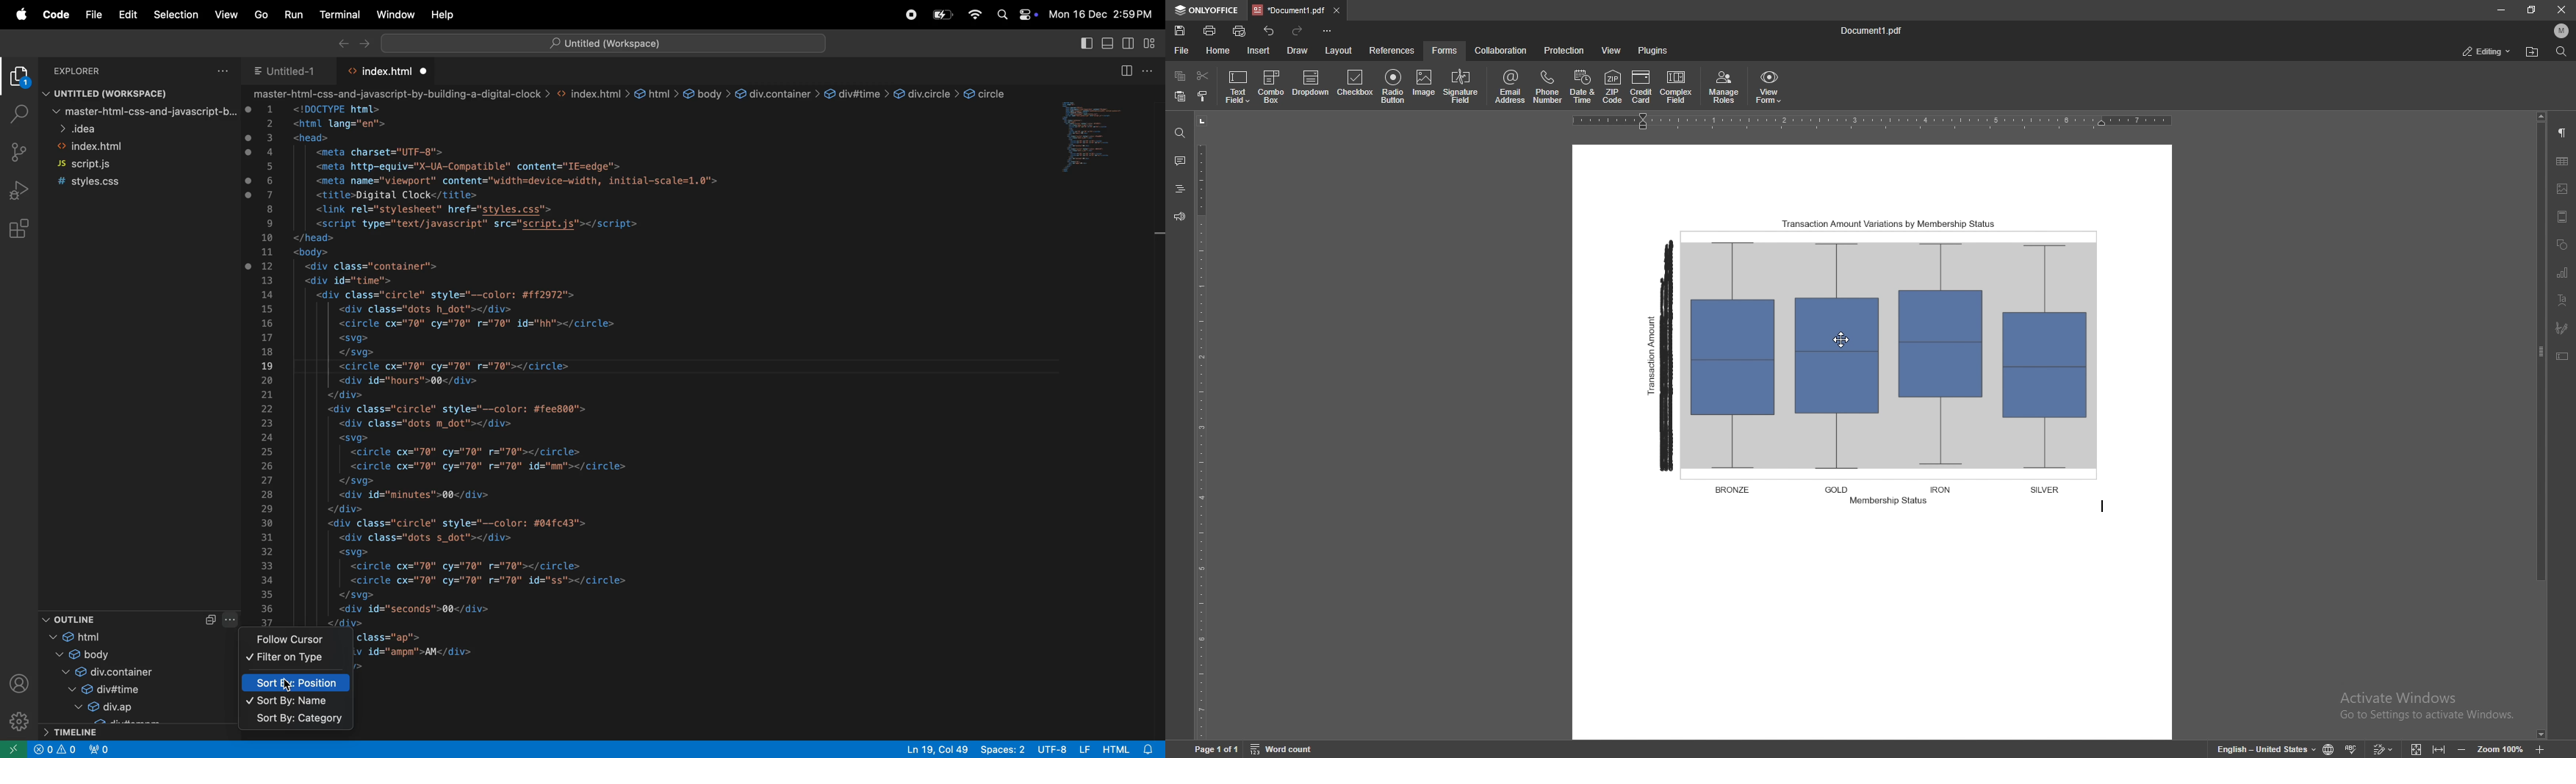 The image size is (2576, 784). What do you see at coordinates (269, 364) in the screenshot?
I see `line numbers` at bounding box center [269, 364].